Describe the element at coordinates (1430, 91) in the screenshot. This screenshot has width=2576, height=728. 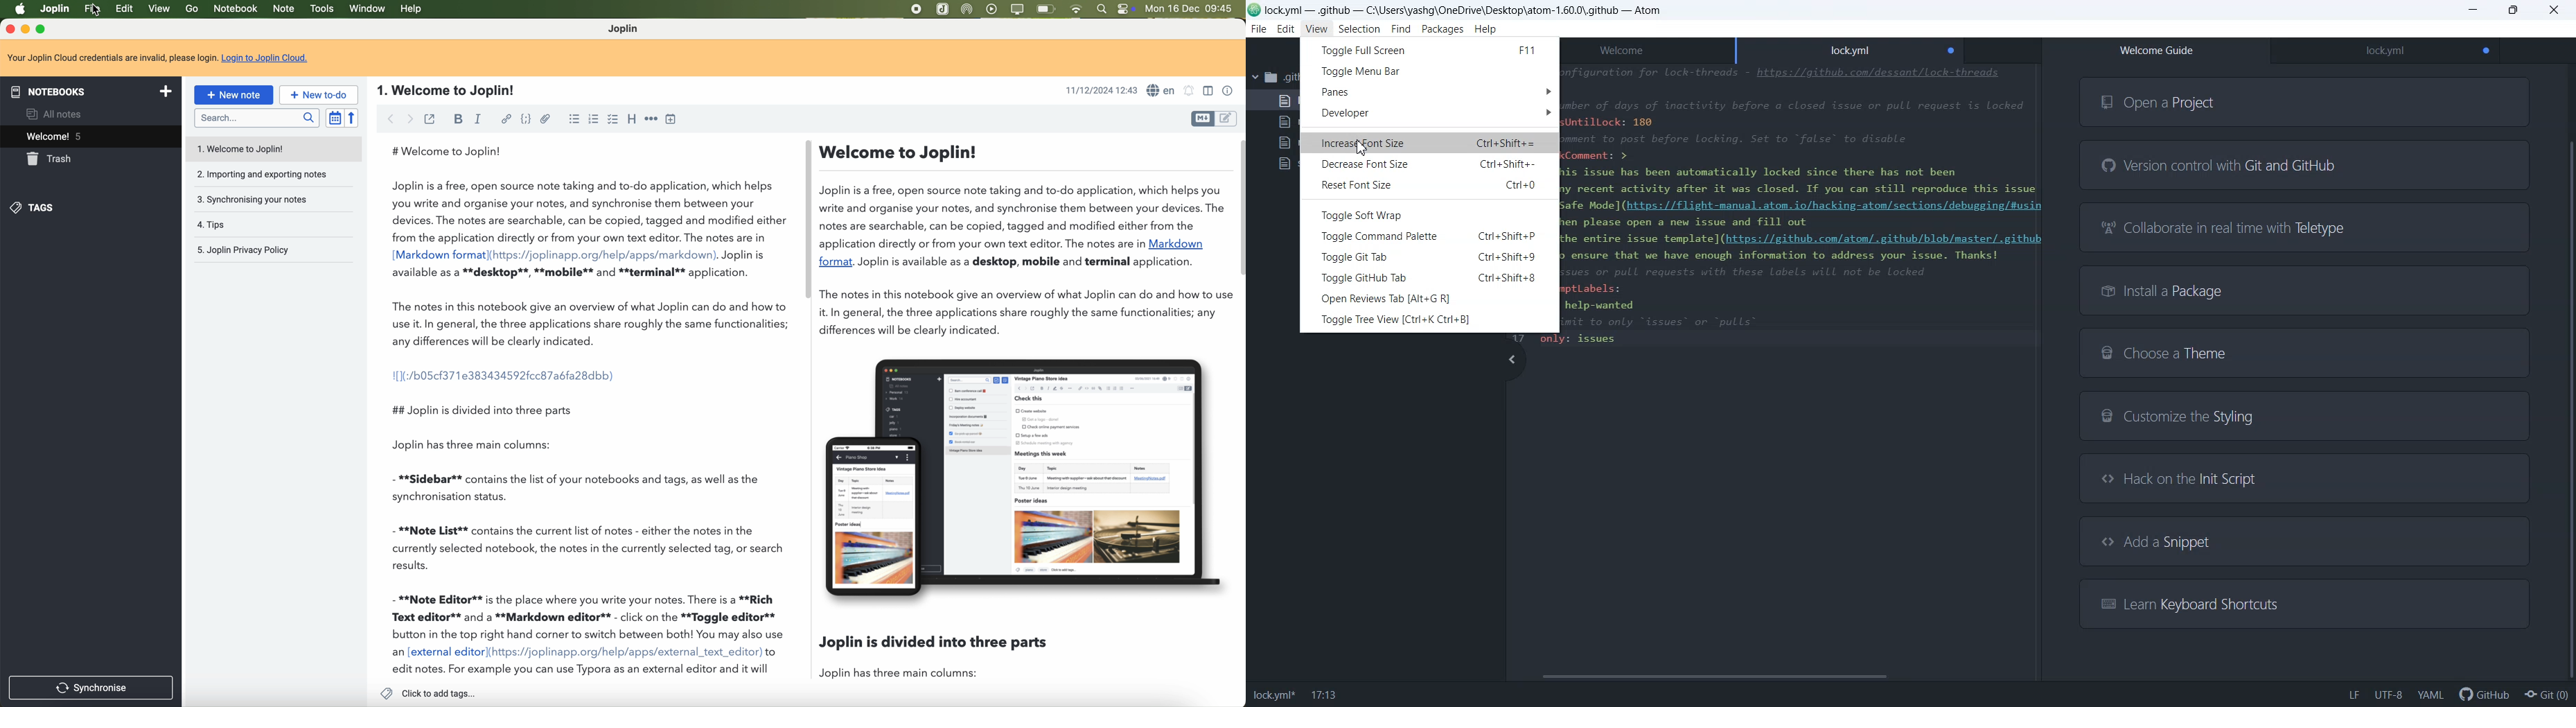
I see `Panes` at that location.